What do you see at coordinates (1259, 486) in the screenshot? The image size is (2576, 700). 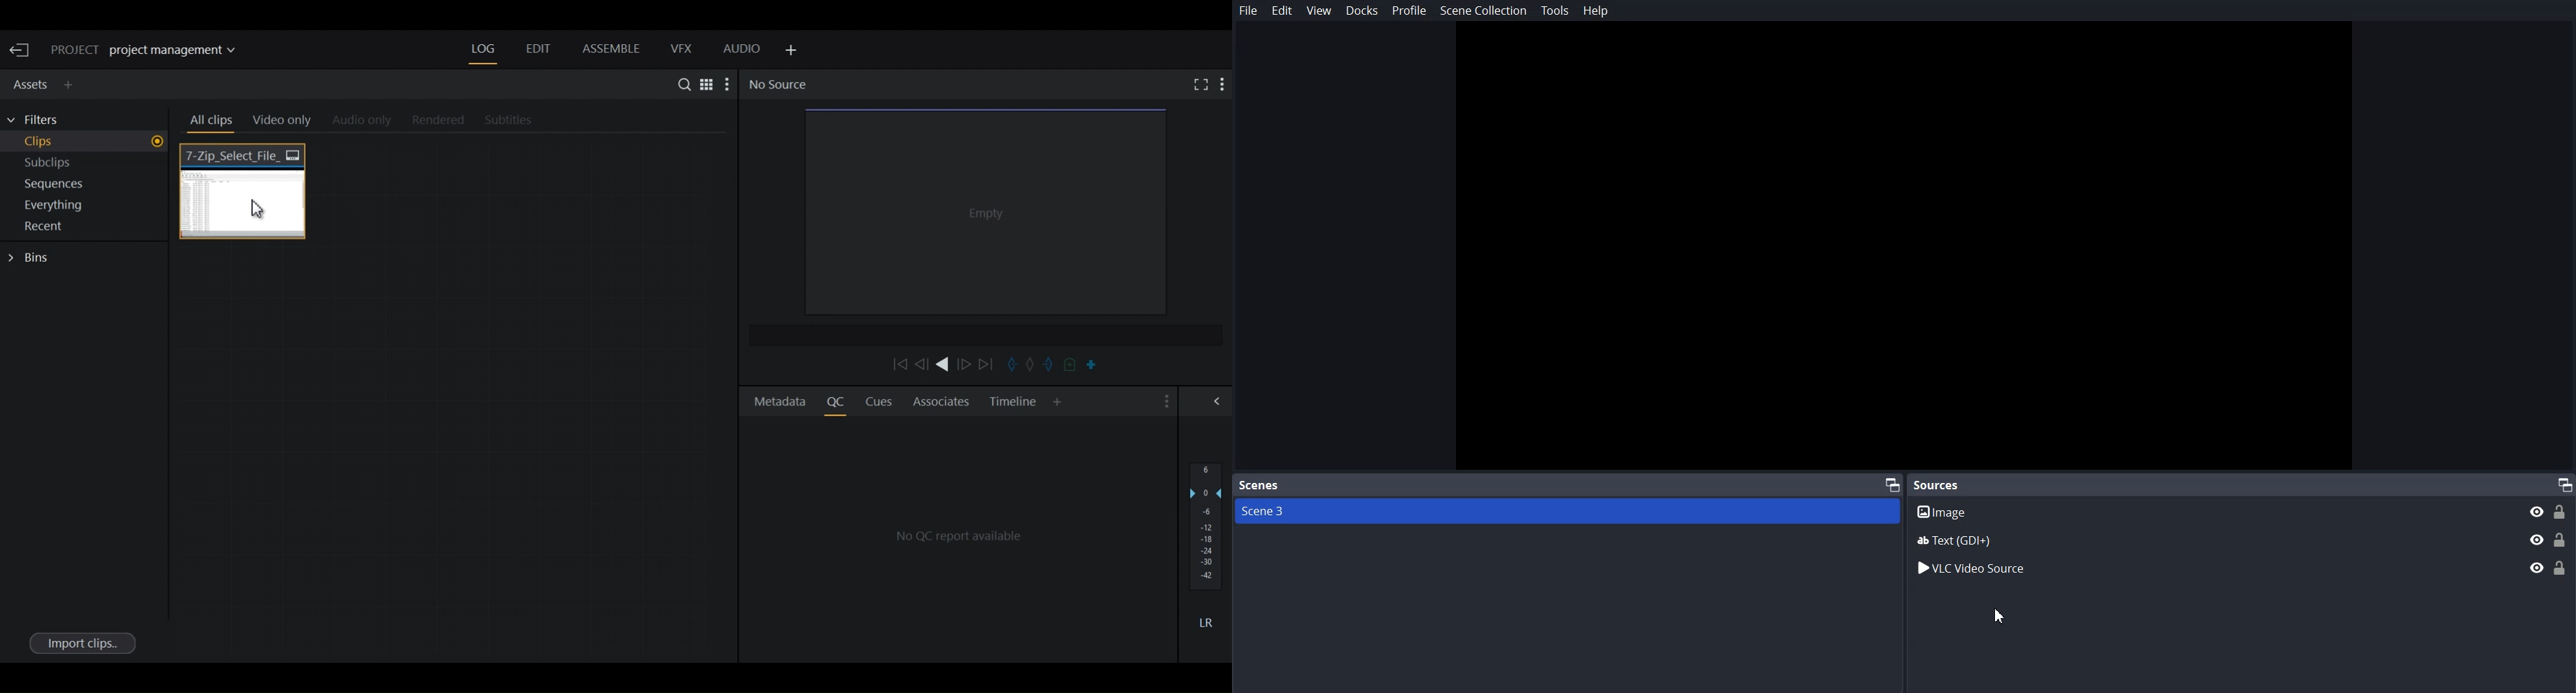 I see `Scenes` at bounding box center [1259, 486].